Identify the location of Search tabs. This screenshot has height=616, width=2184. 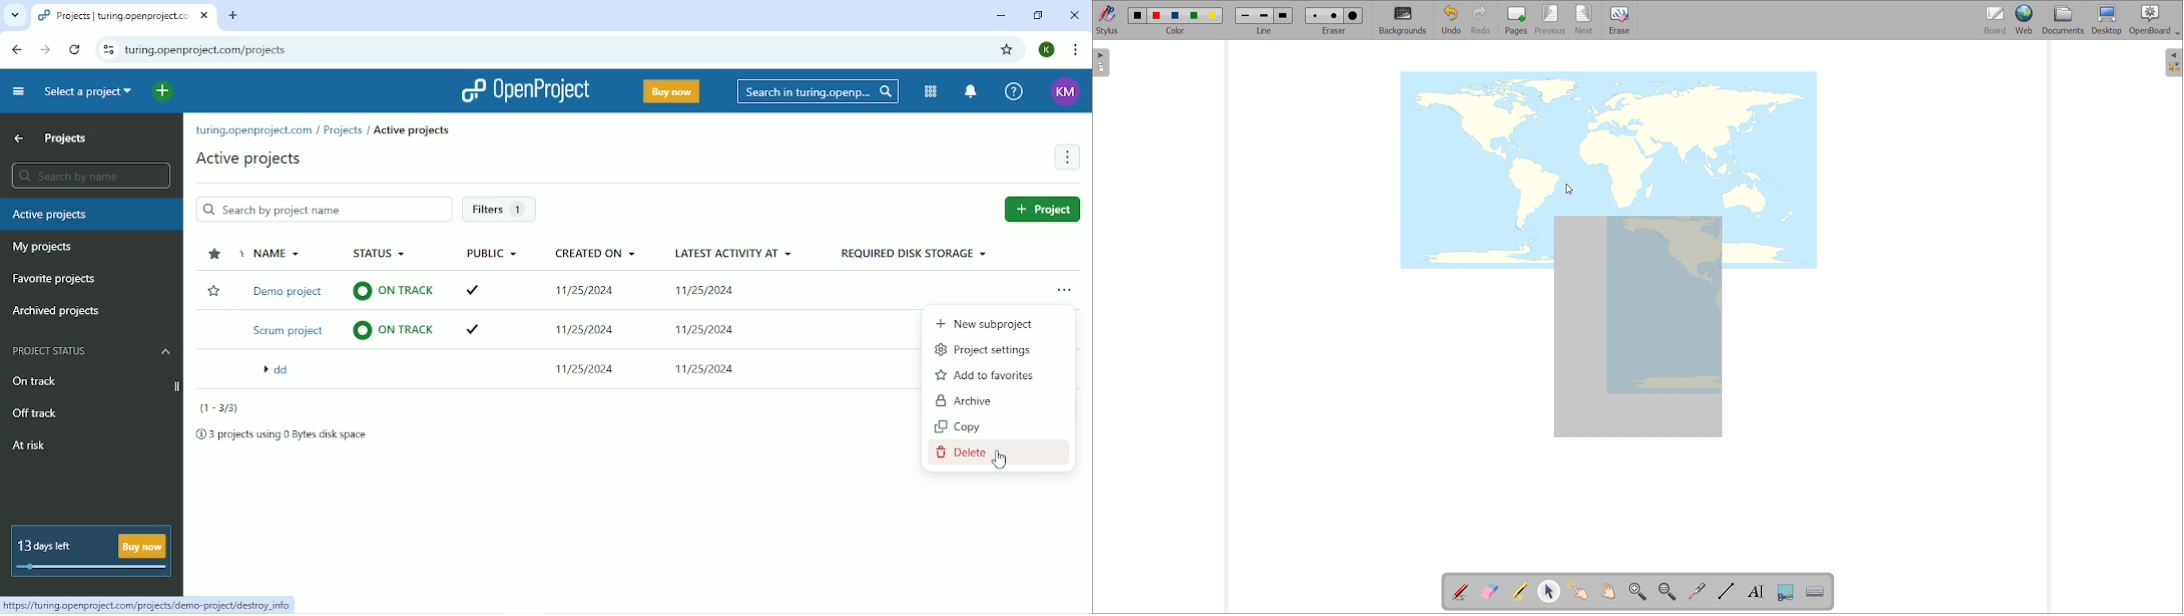
(15, 16).